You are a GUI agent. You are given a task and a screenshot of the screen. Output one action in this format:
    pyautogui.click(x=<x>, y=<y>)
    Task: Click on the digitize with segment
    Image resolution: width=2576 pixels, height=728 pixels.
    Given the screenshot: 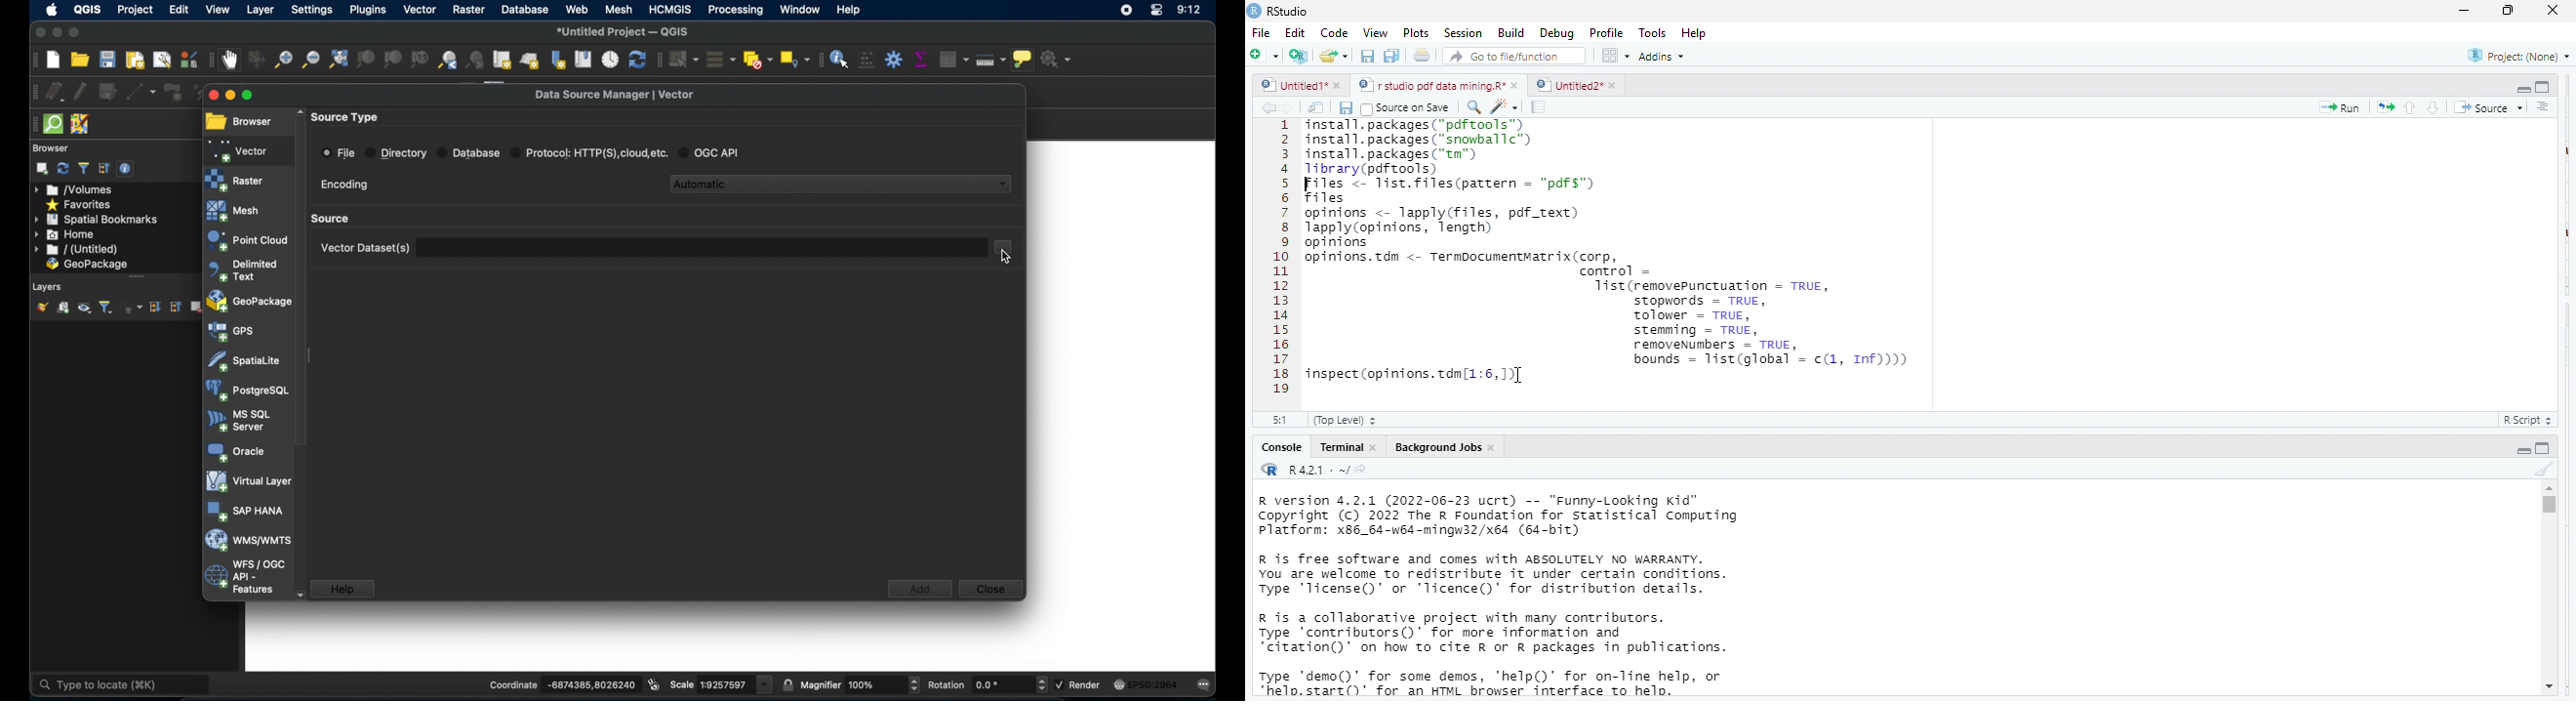 What is the action you would take?
    pyautogui.click(x=142, y=91)
    